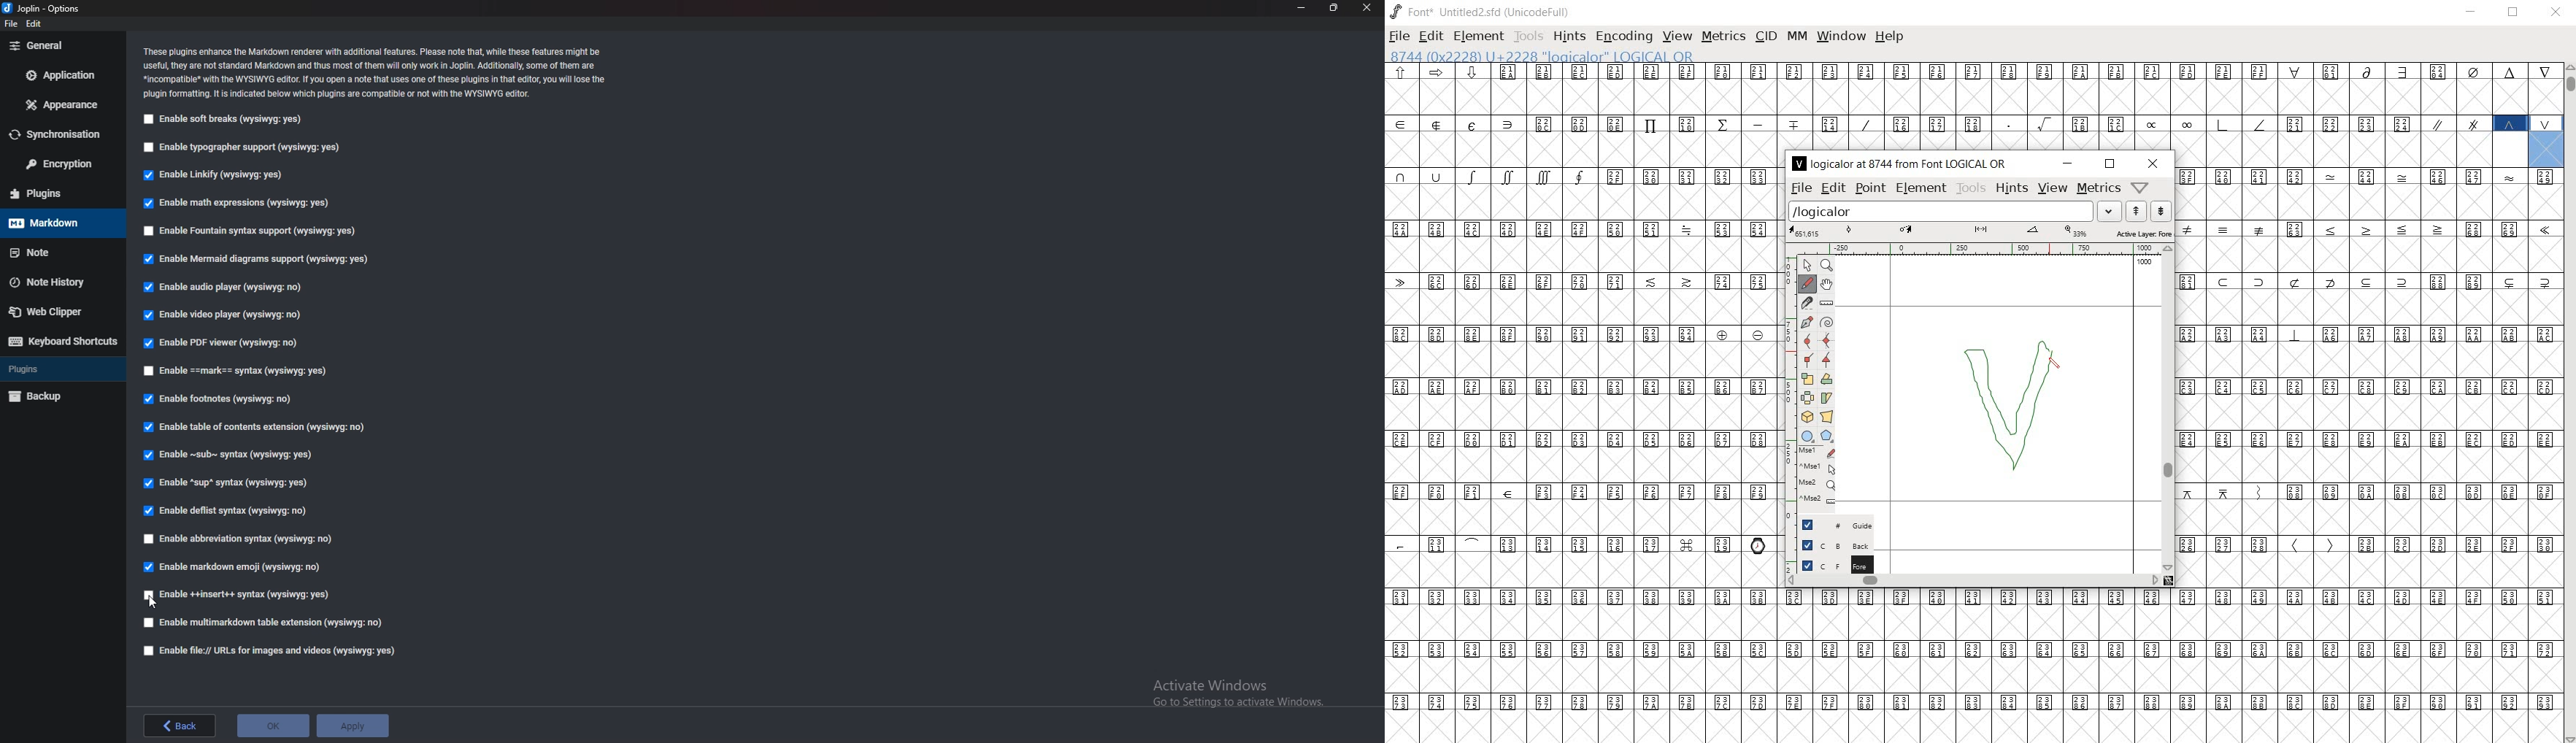 This screenshot has height=756, width=2576. What do you see at coordinates (63, 165) in the screenshot?
I see `Encryption` at bounding box center [63, 165].